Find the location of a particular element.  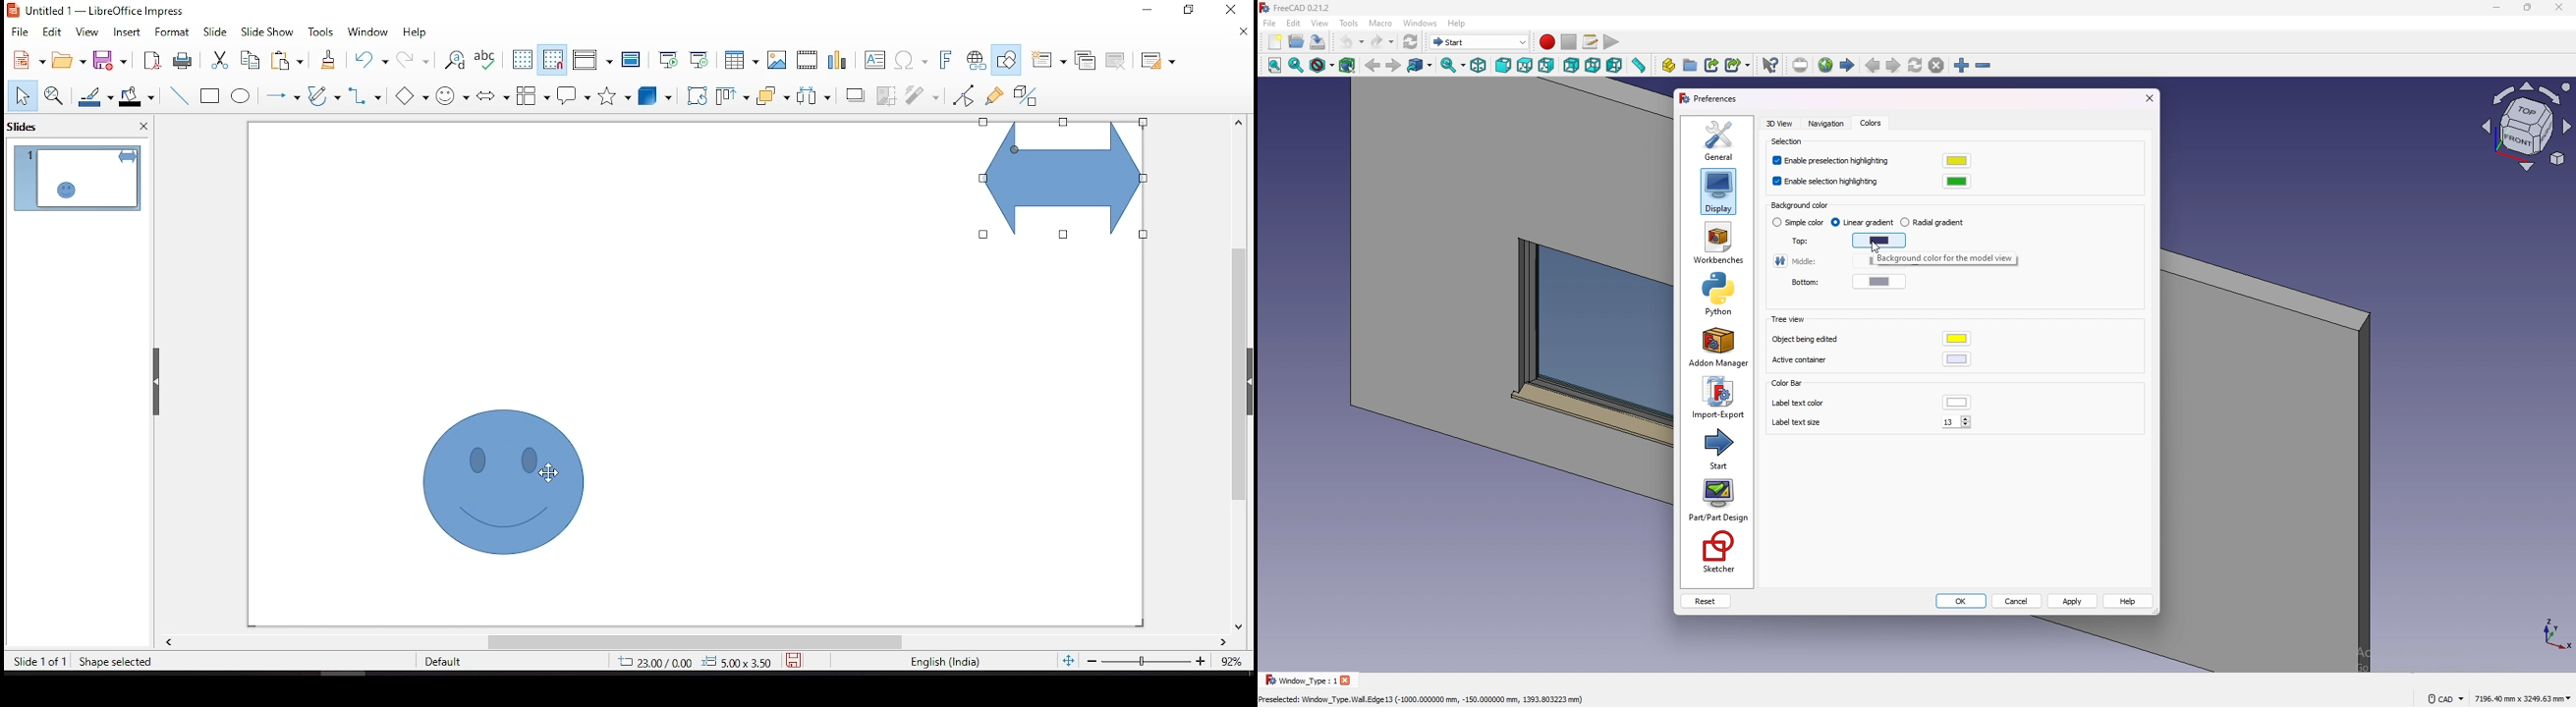

fit selection is located at coordinates (1296, 65).